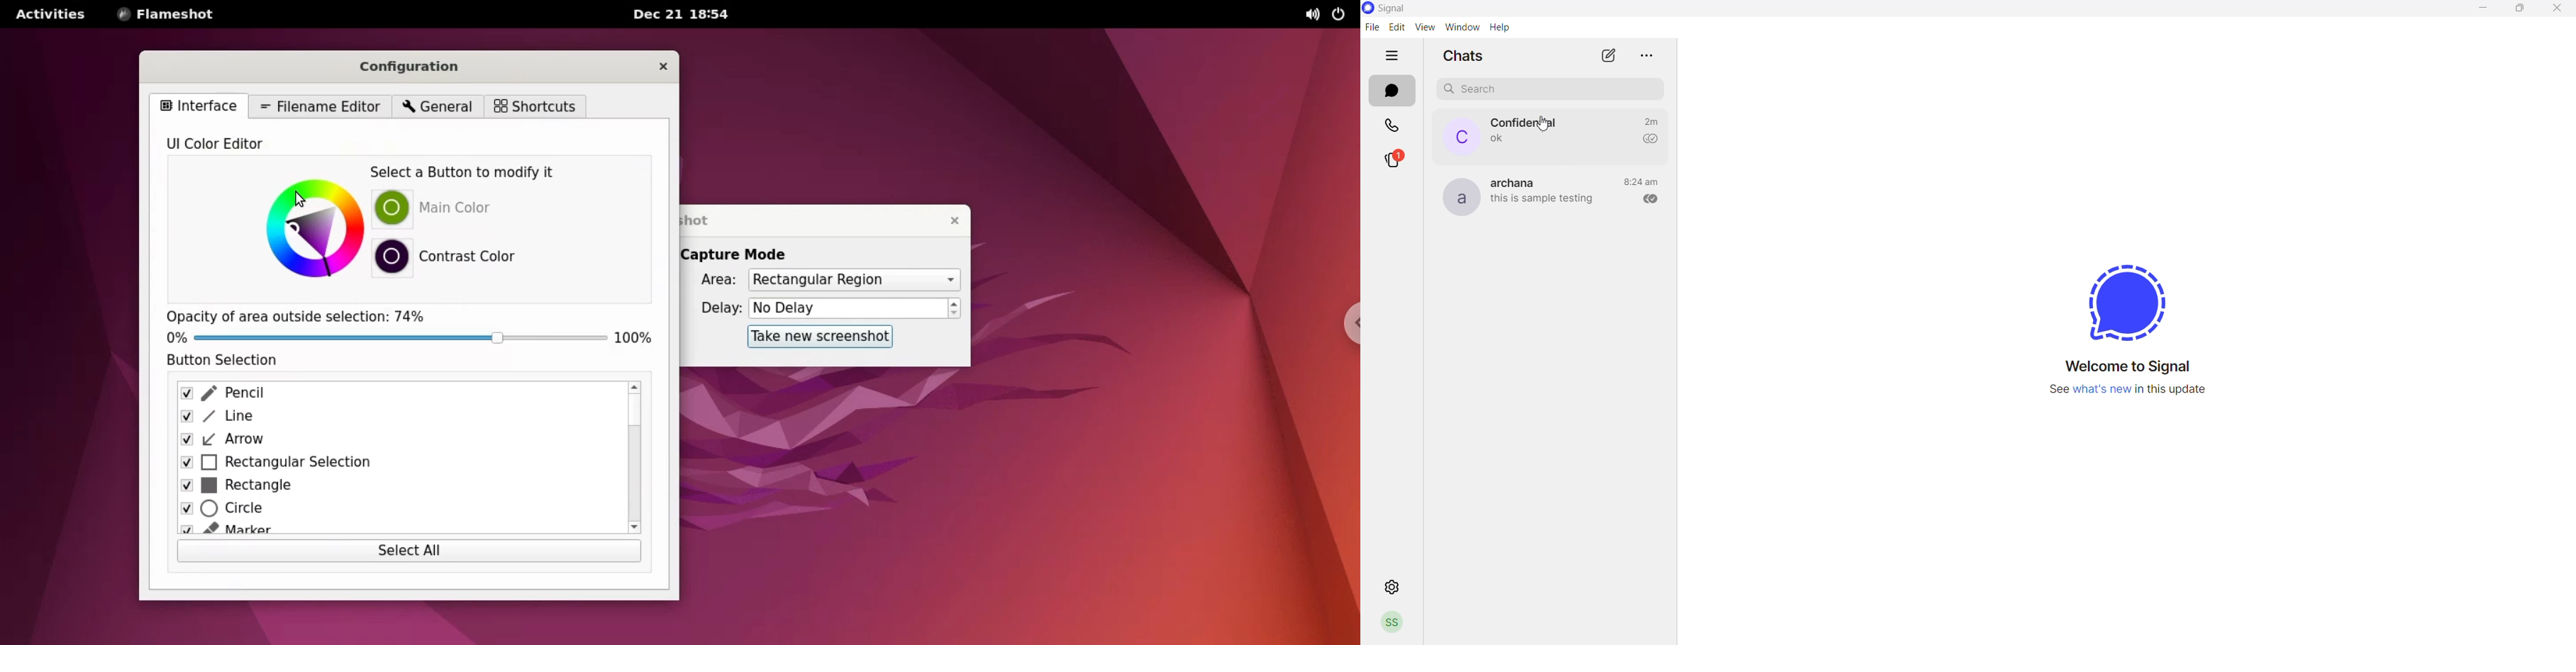  I want to click on calls, so click(1393, 124).